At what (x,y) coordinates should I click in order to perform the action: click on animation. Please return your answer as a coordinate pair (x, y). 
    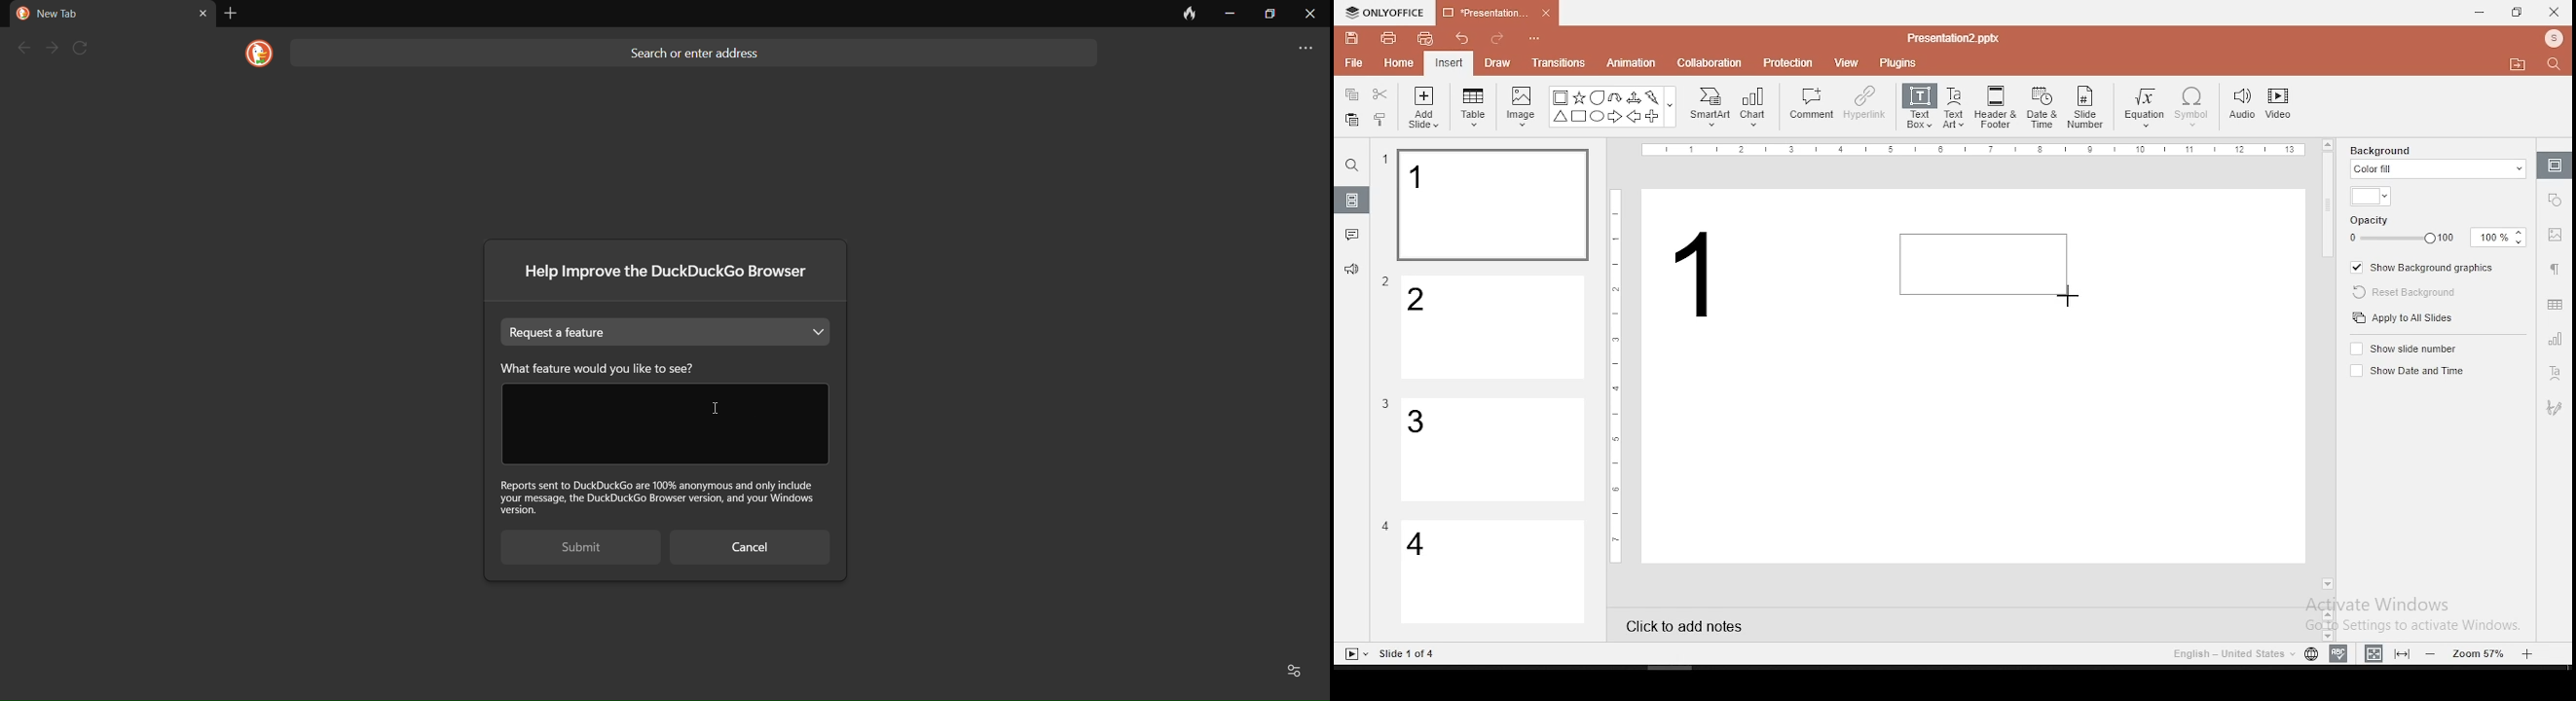
    Looking at the image, I should click on (1630, 64).